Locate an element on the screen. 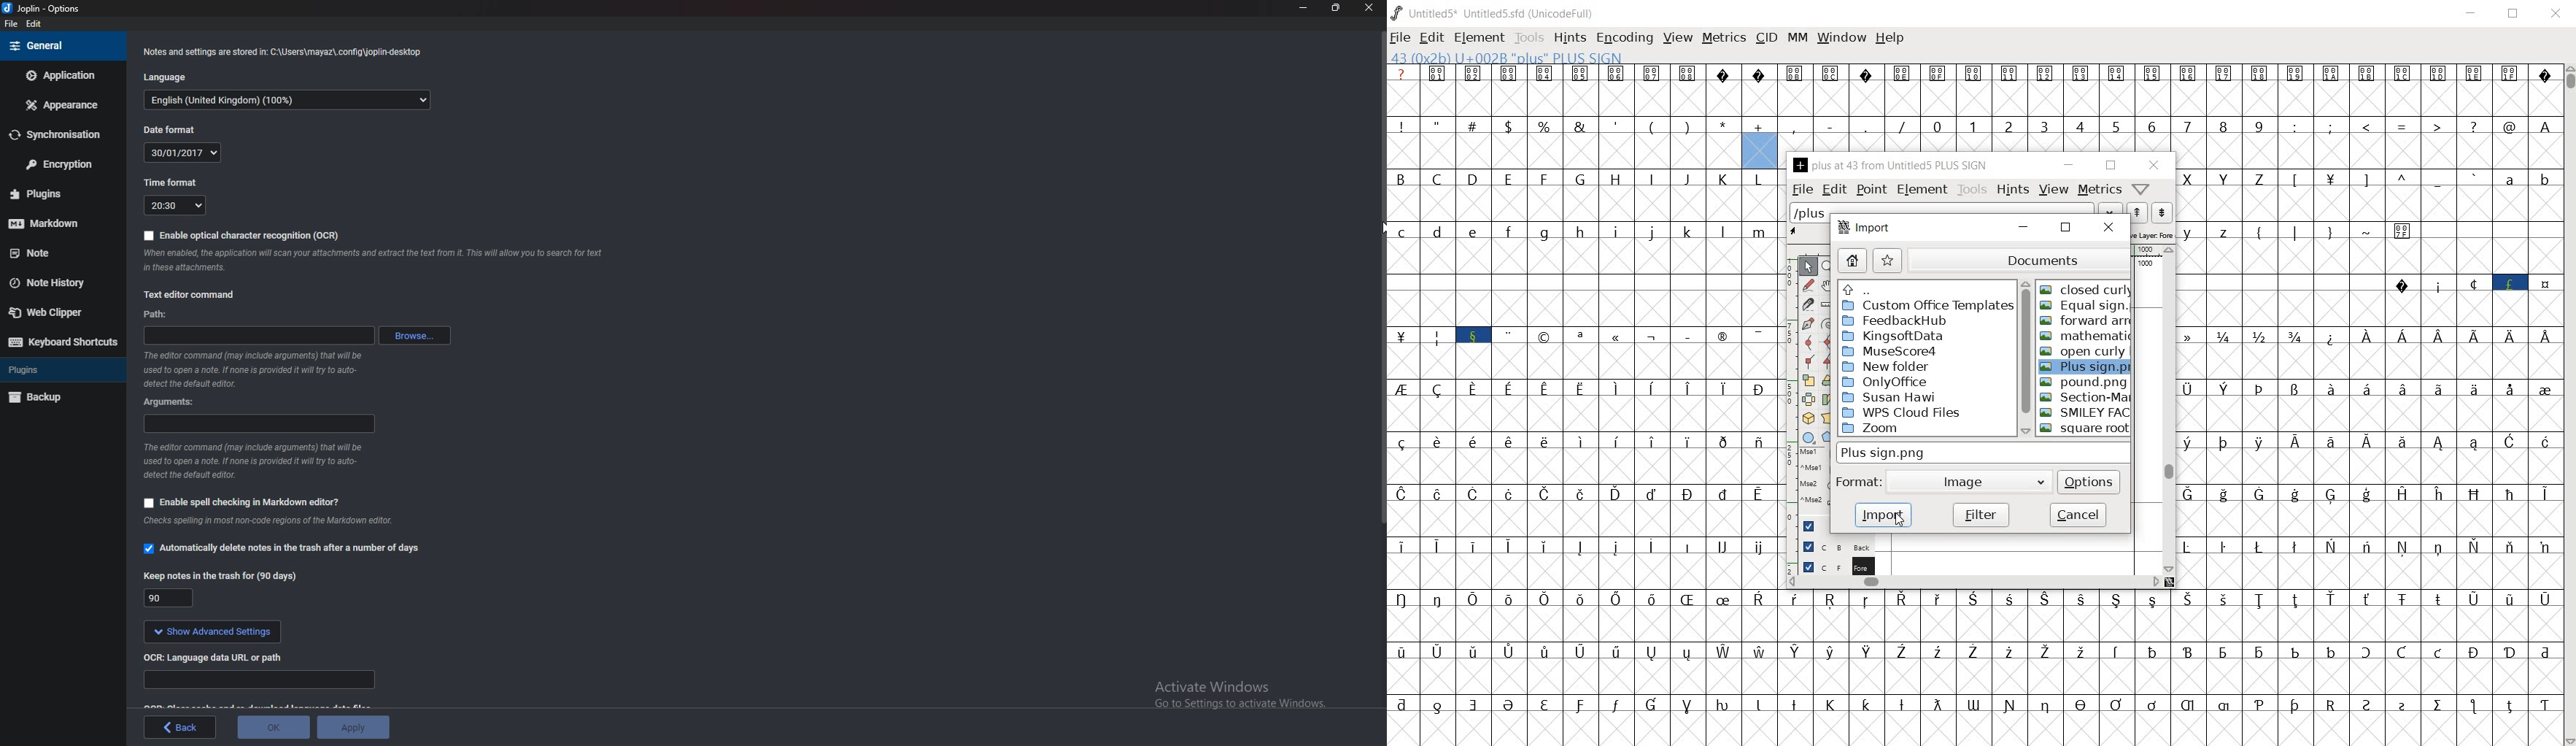  Info is located at coordinates (259, 368).